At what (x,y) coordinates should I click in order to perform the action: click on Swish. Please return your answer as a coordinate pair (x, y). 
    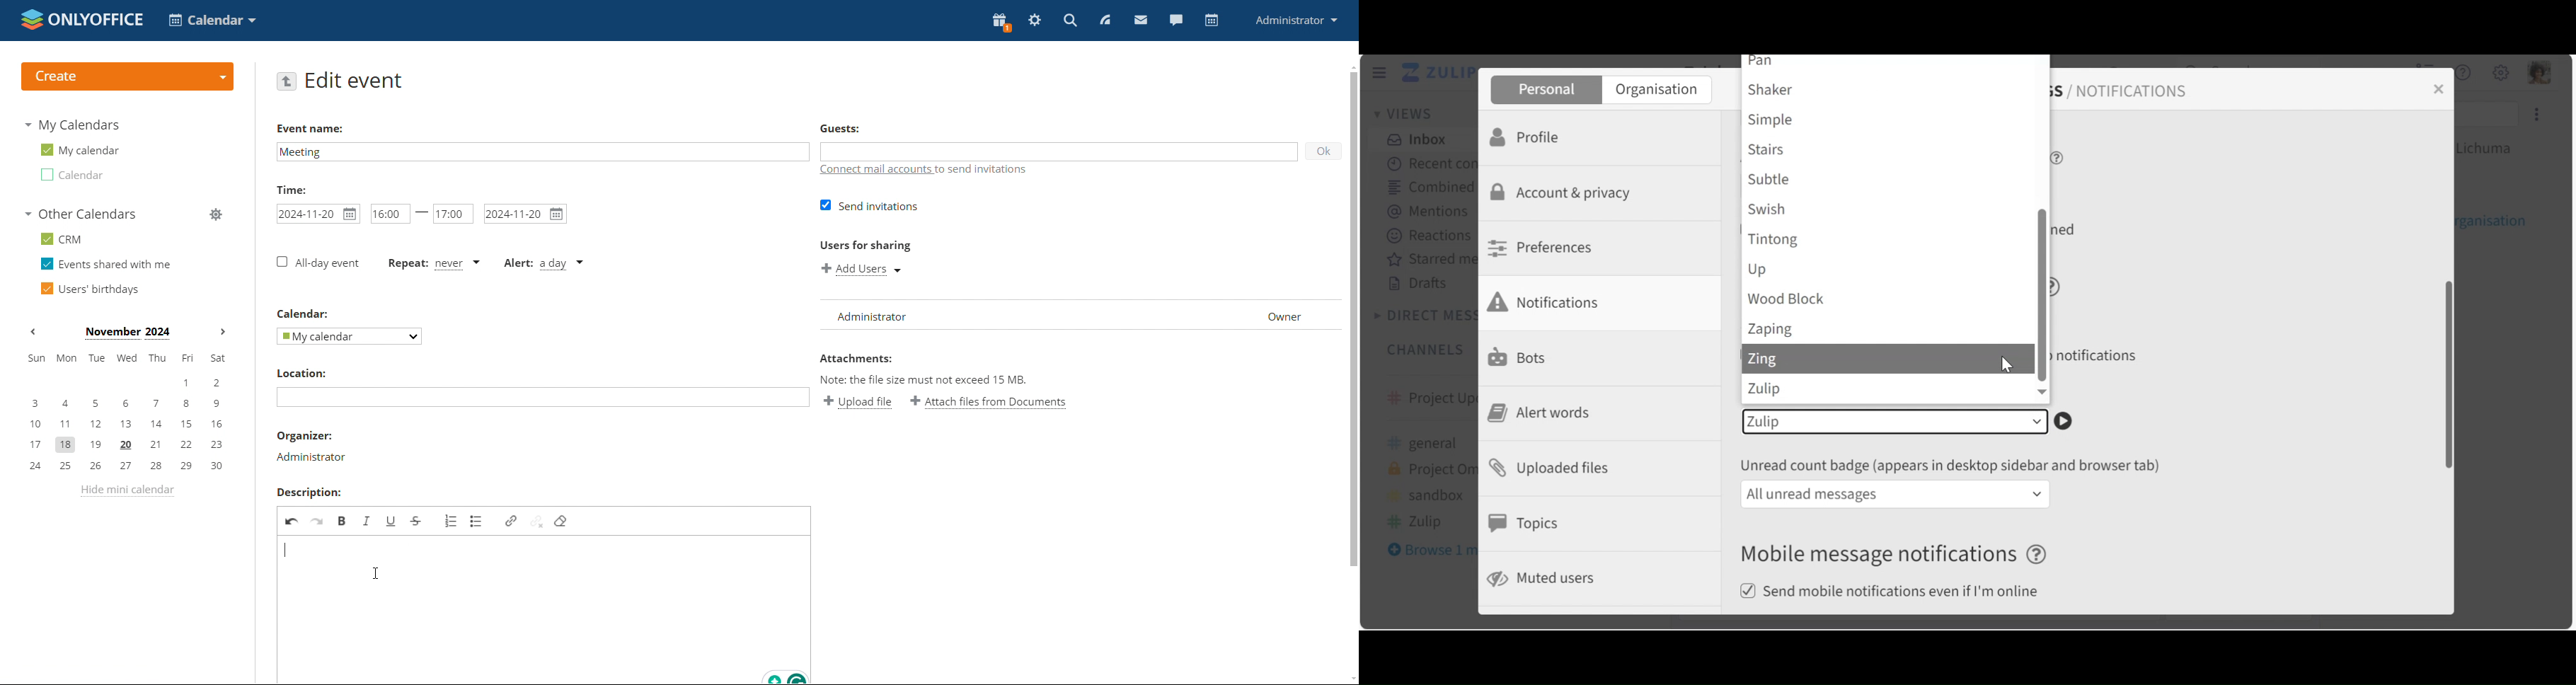
    Looking at the image, I should click on (1890, 208).